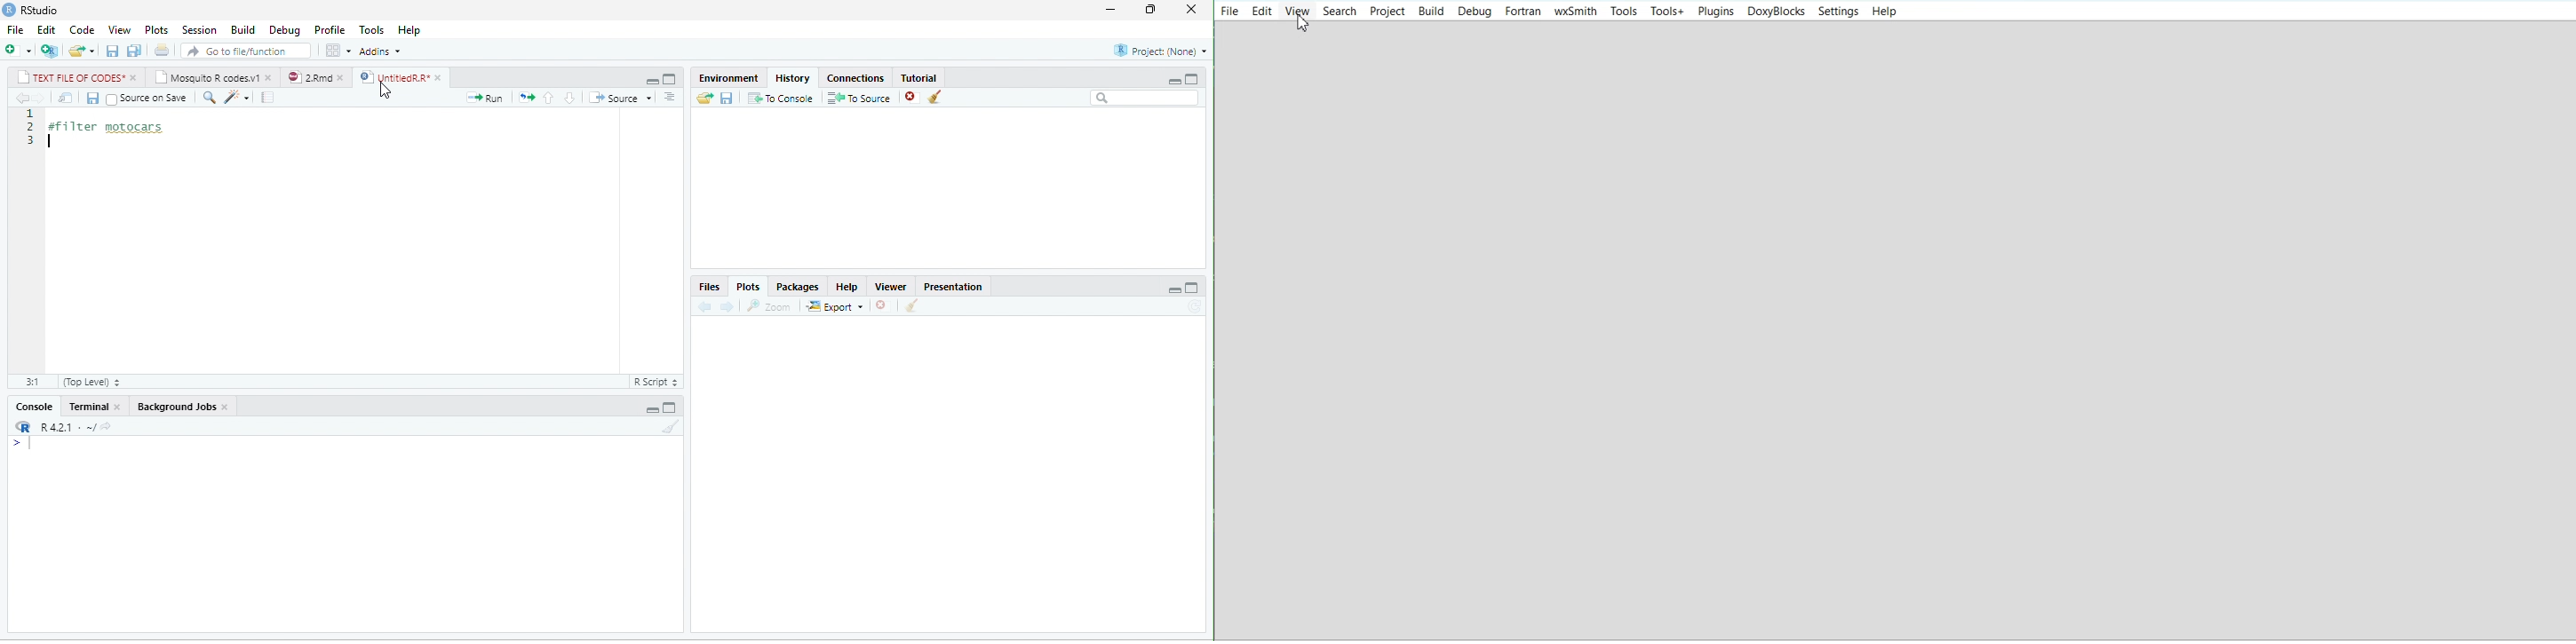 The width and height of the screenshot is (2576, 644). What do you see at coordinates (911, 305) in the screenshot?
I see `clear` at bounding box center [911, 305].